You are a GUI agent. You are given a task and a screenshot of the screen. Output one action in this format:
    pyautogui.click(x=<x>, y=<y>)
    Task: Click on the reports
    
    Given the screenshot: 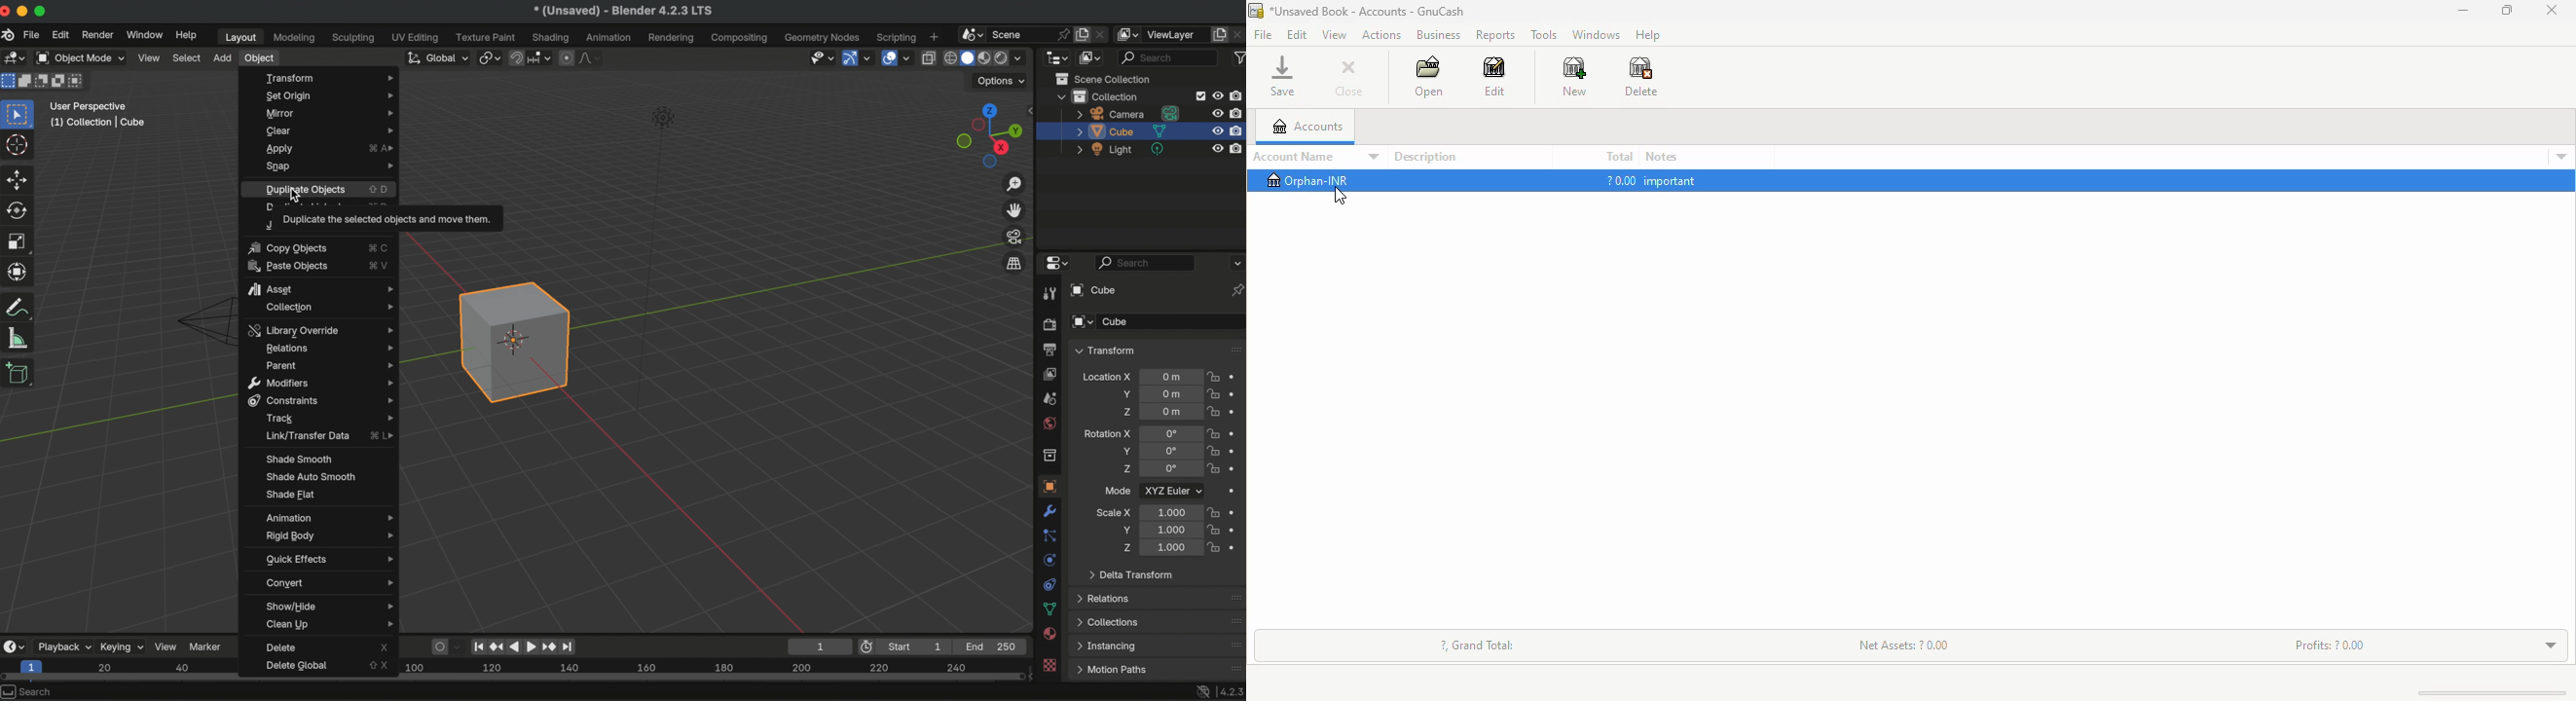 What is the action you would take?
    pyautogui.click(x=1495, y=36)
    